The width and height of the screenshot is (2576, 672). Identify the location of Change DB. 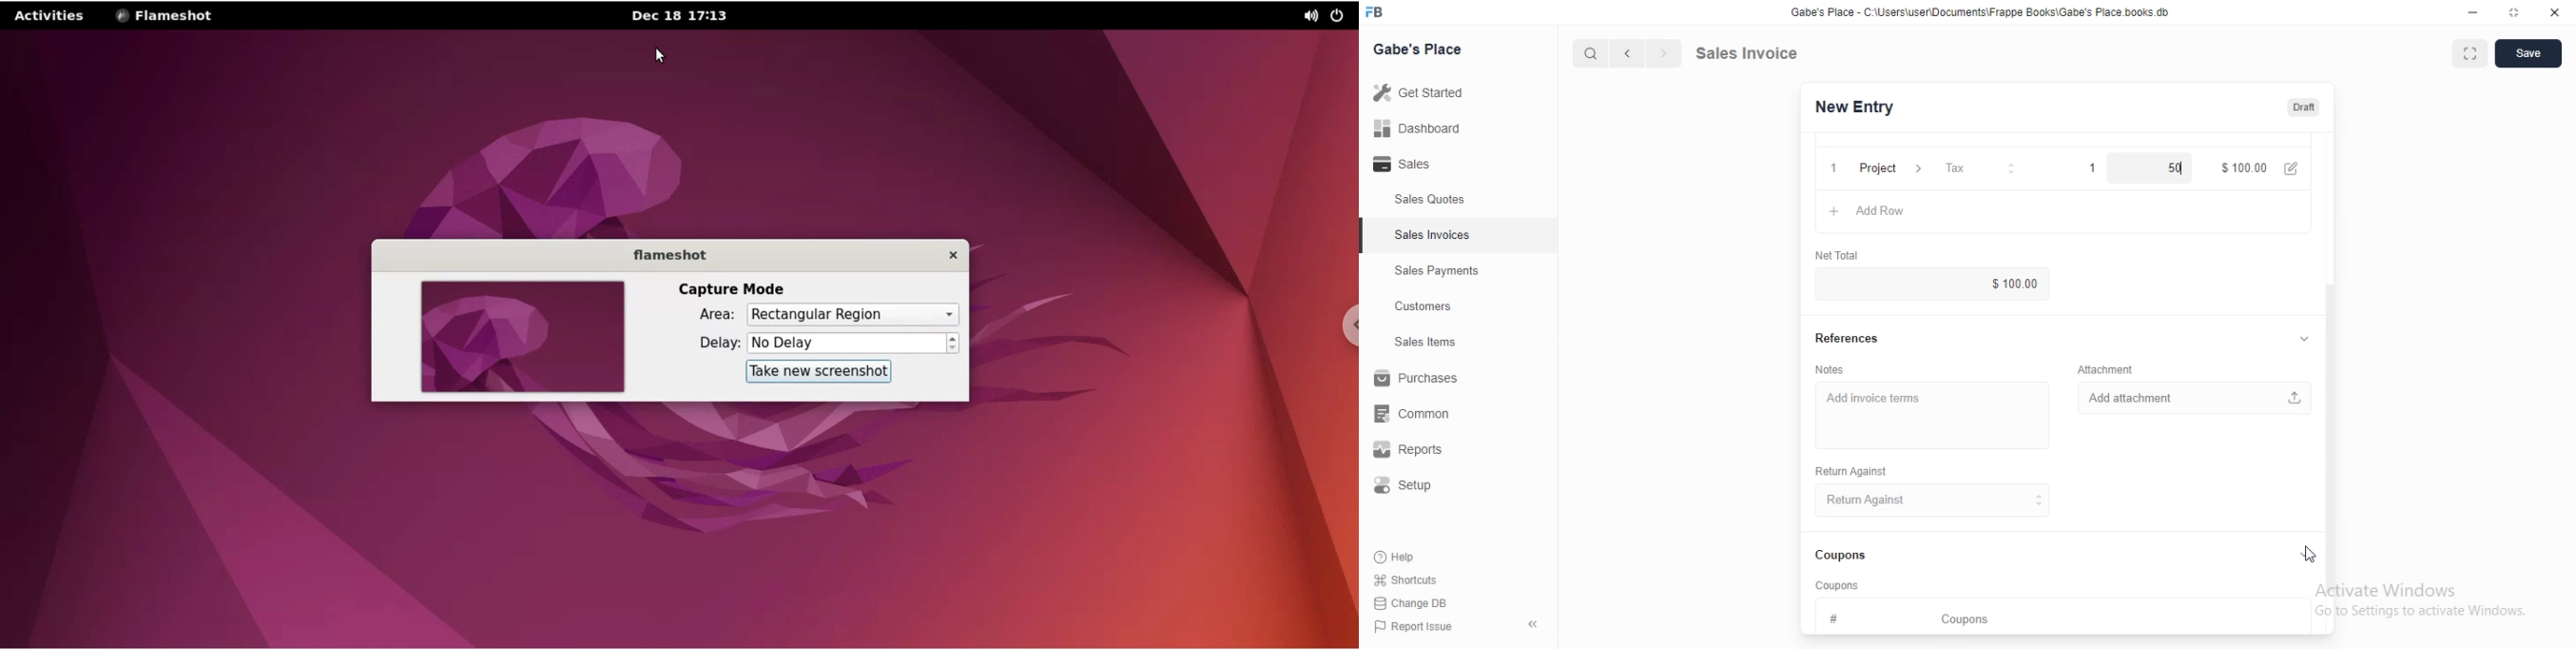
(1414, 604).